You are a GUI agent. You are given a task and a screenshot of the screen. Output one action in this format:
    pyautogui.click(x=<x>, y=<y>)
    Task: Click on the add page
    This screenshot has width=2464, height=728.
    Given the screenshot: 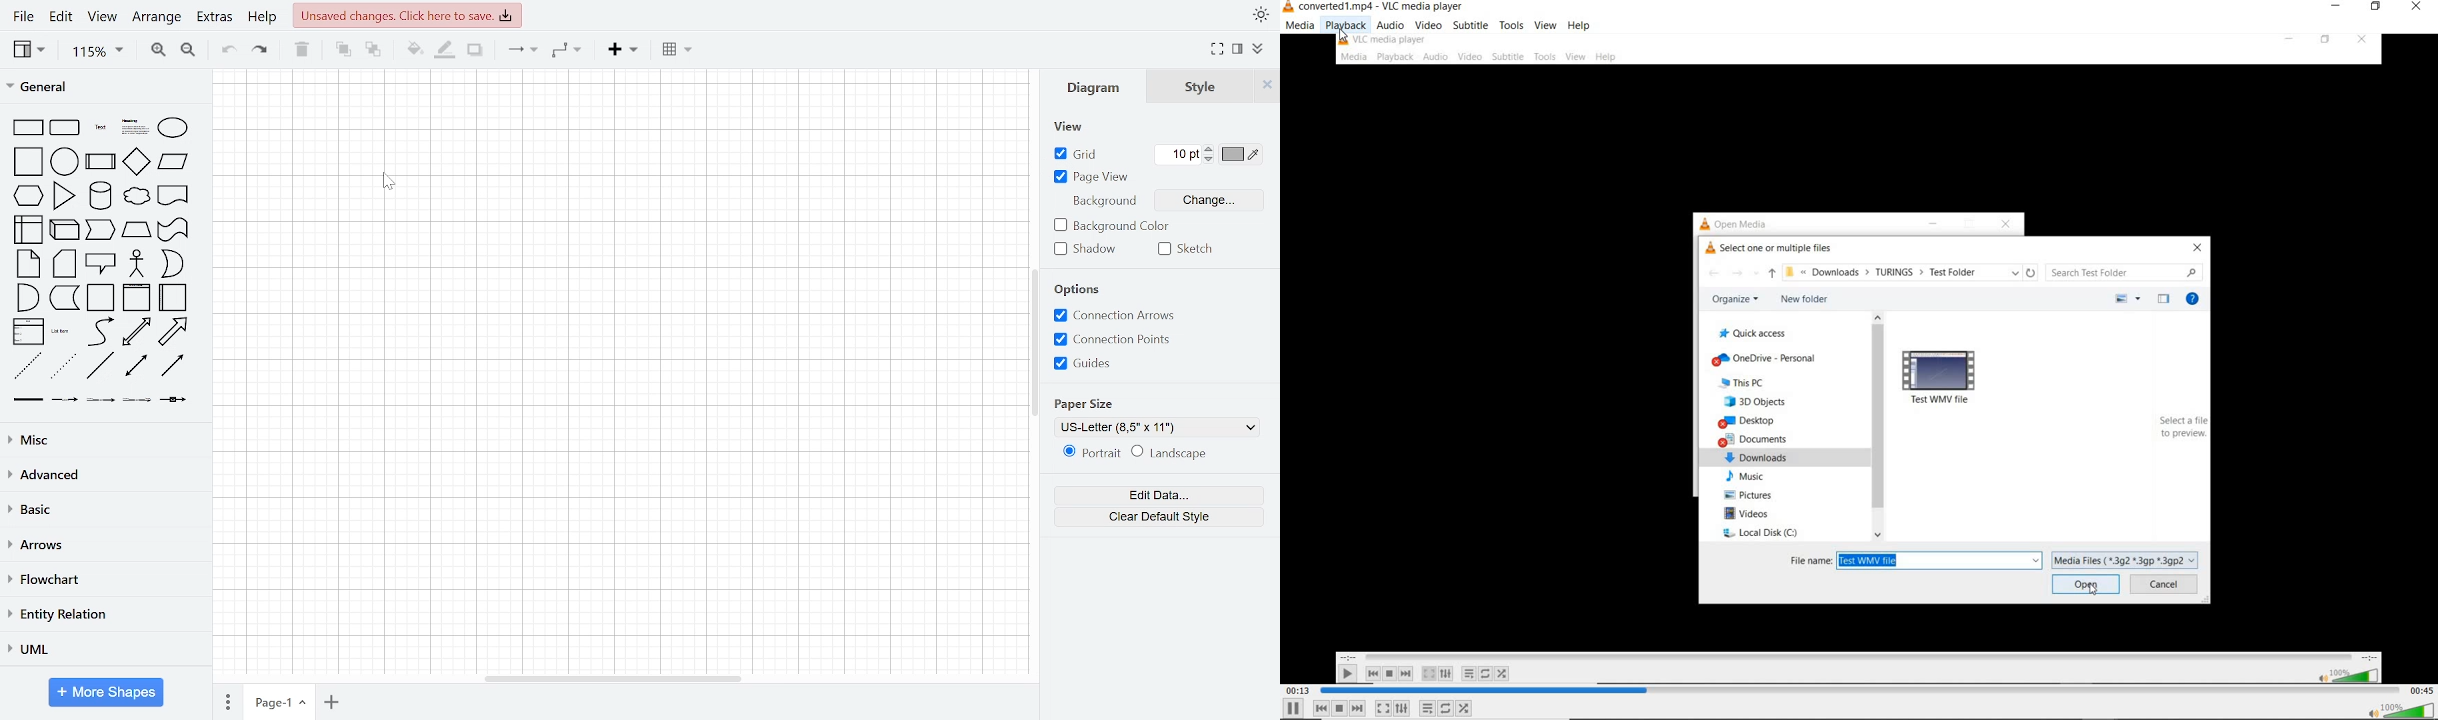 What is the action you would take?
    pyautogui.click(x=331, y=700)
    